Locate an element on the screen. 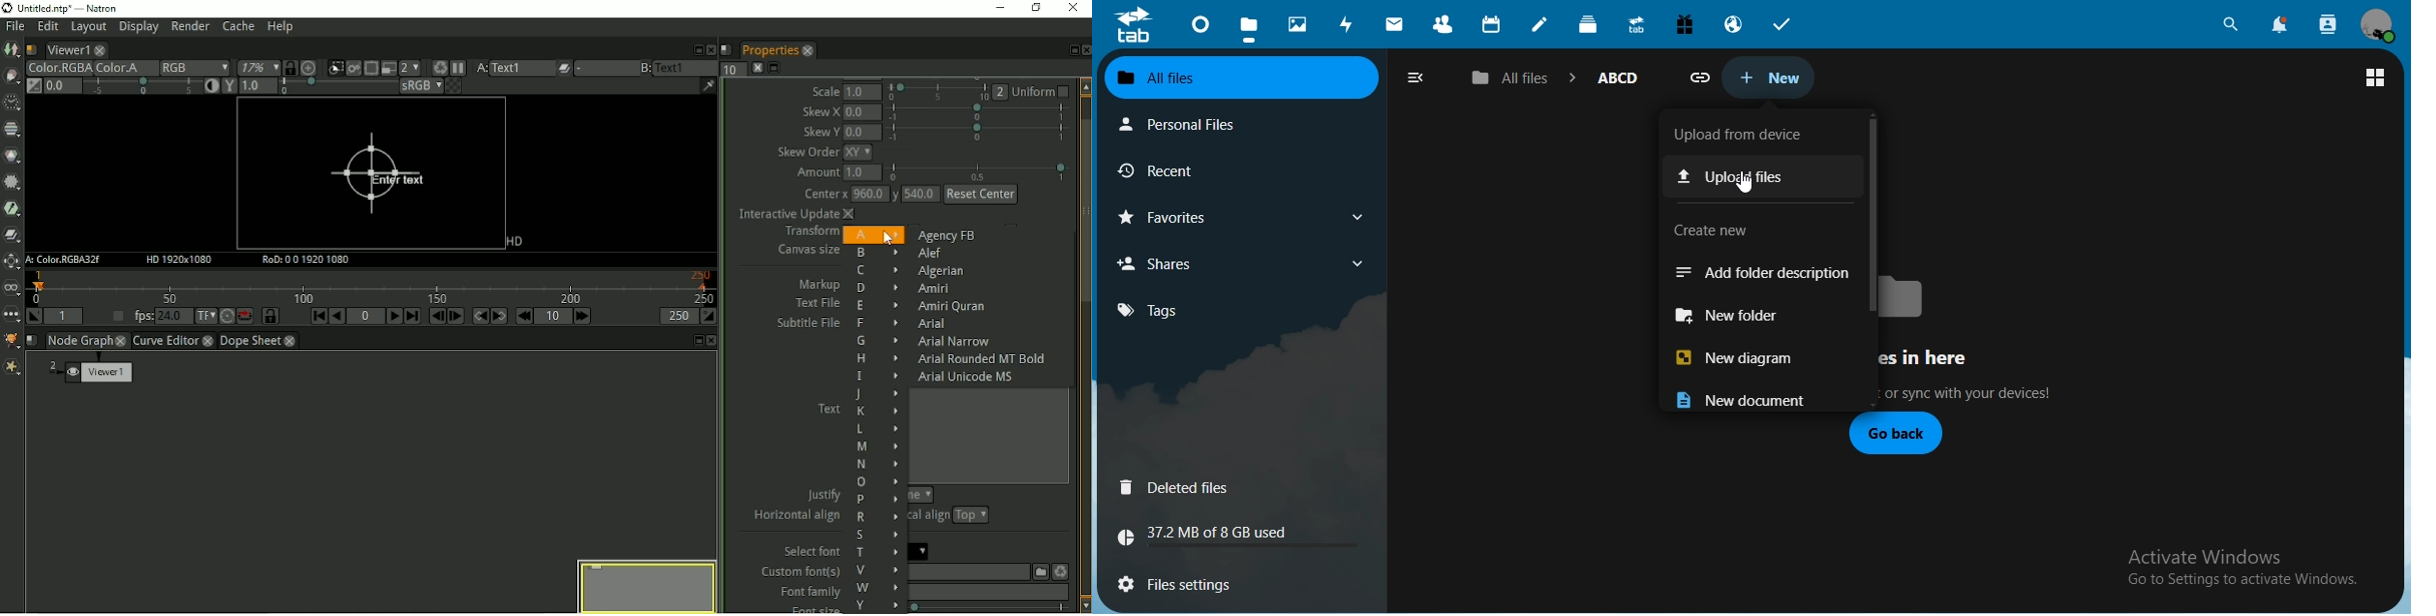  text is located at coordinates (1213, 536).